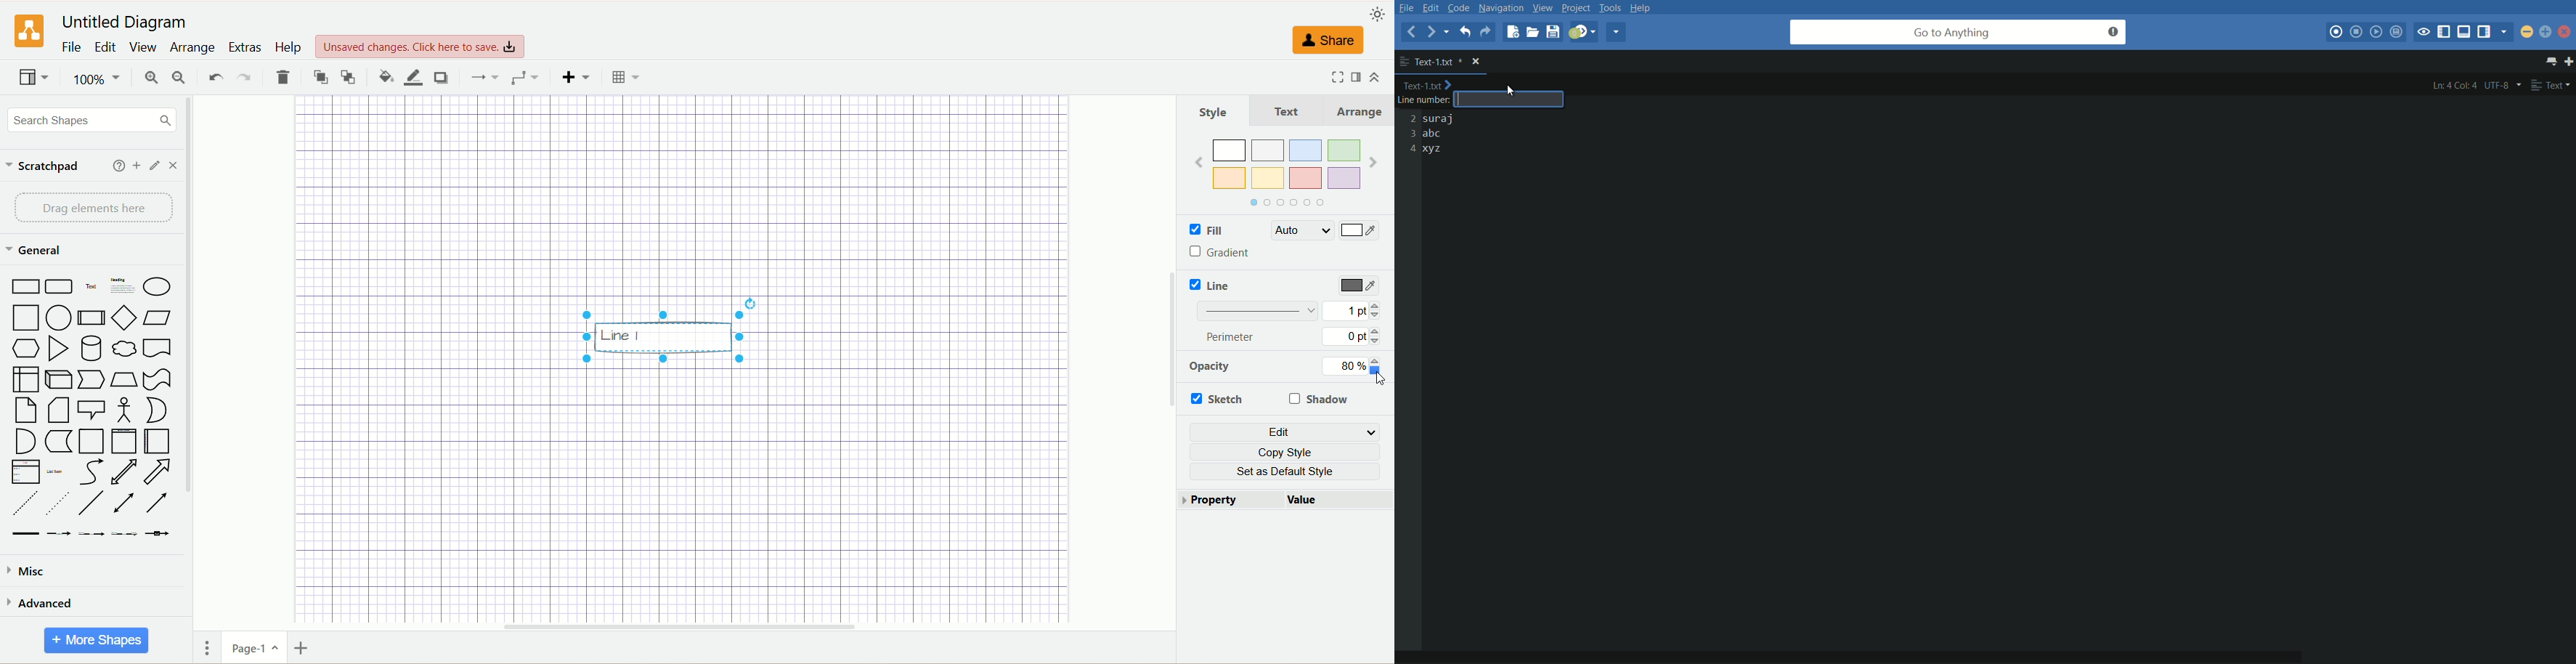  What do you see at coordinates (92, 410) in the screenshot?
I see `Callout` at bounding box center [92, 410].